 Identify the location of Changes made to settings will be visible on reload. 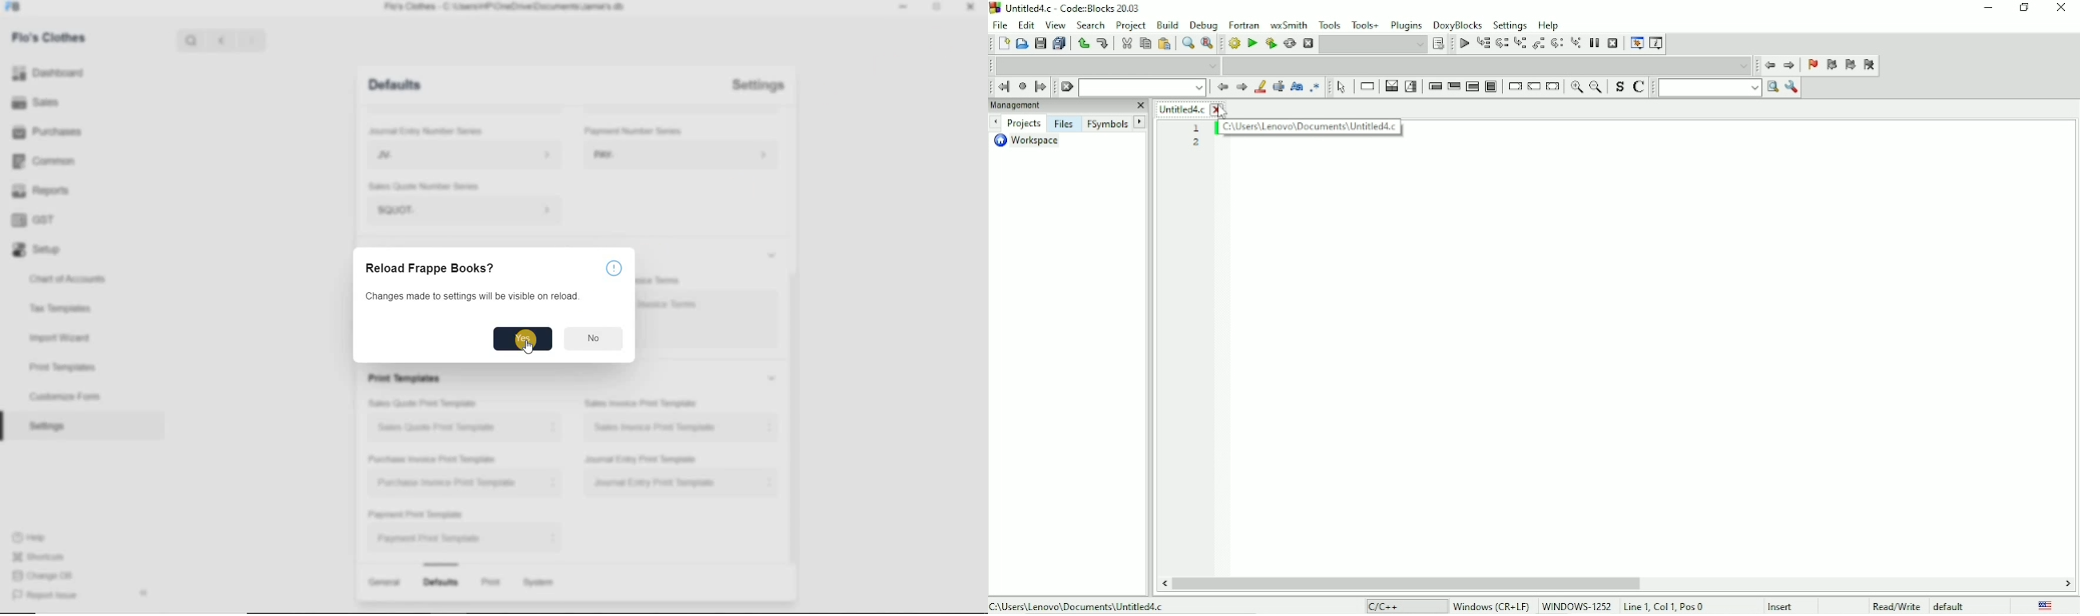
(472, 297).